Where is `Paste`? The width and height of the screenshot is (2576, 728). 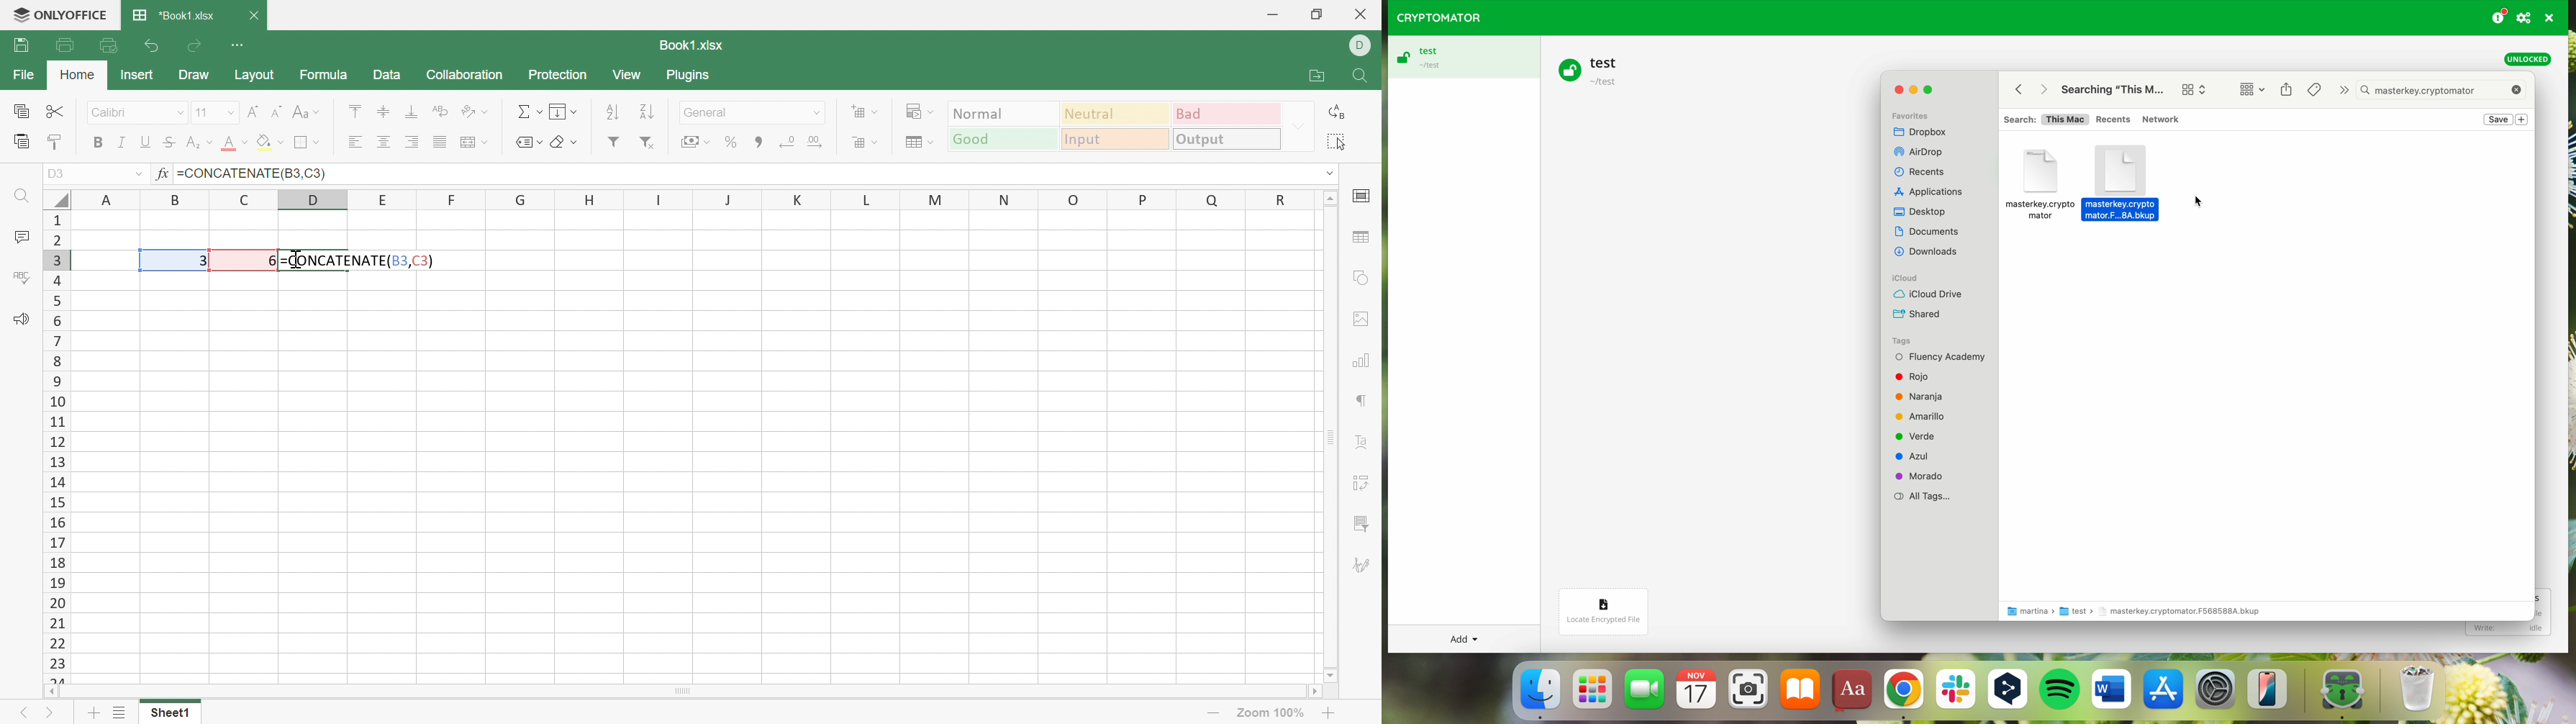
Paste is located at coordinates (22, 144).